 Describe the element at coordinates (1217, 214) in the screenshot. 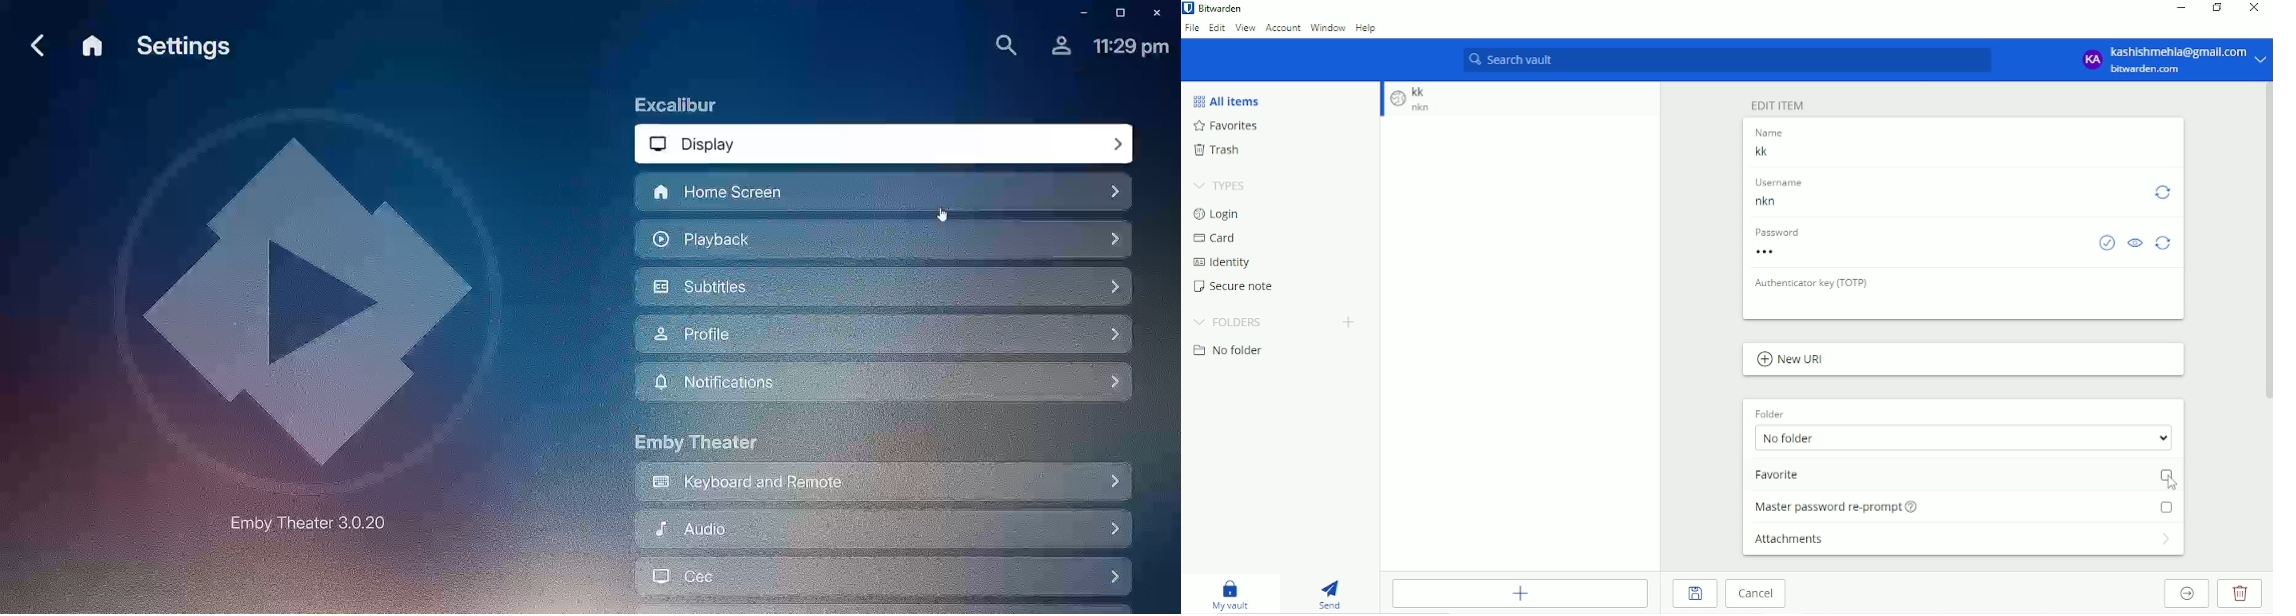

I see `Login` at that location.